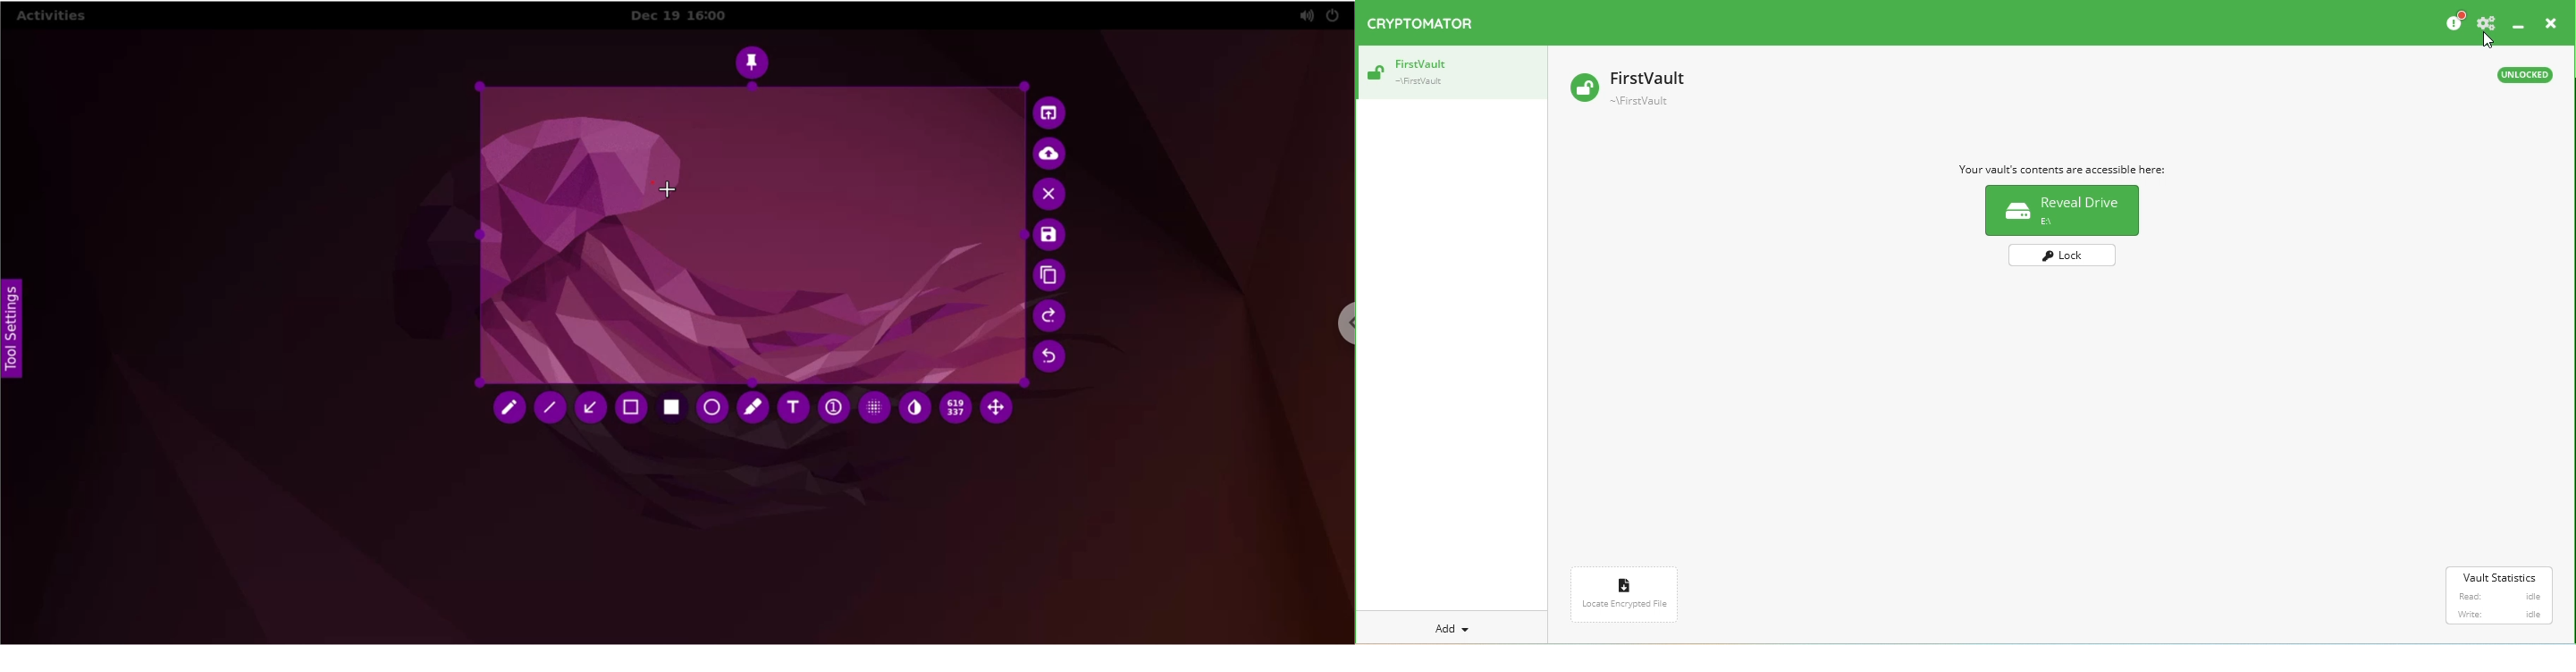 The height and width of the screenshot is (672, 2576). Describe the element at coordinates (2502, 599) in the screenshot. I see `Vault statistics` at that location.